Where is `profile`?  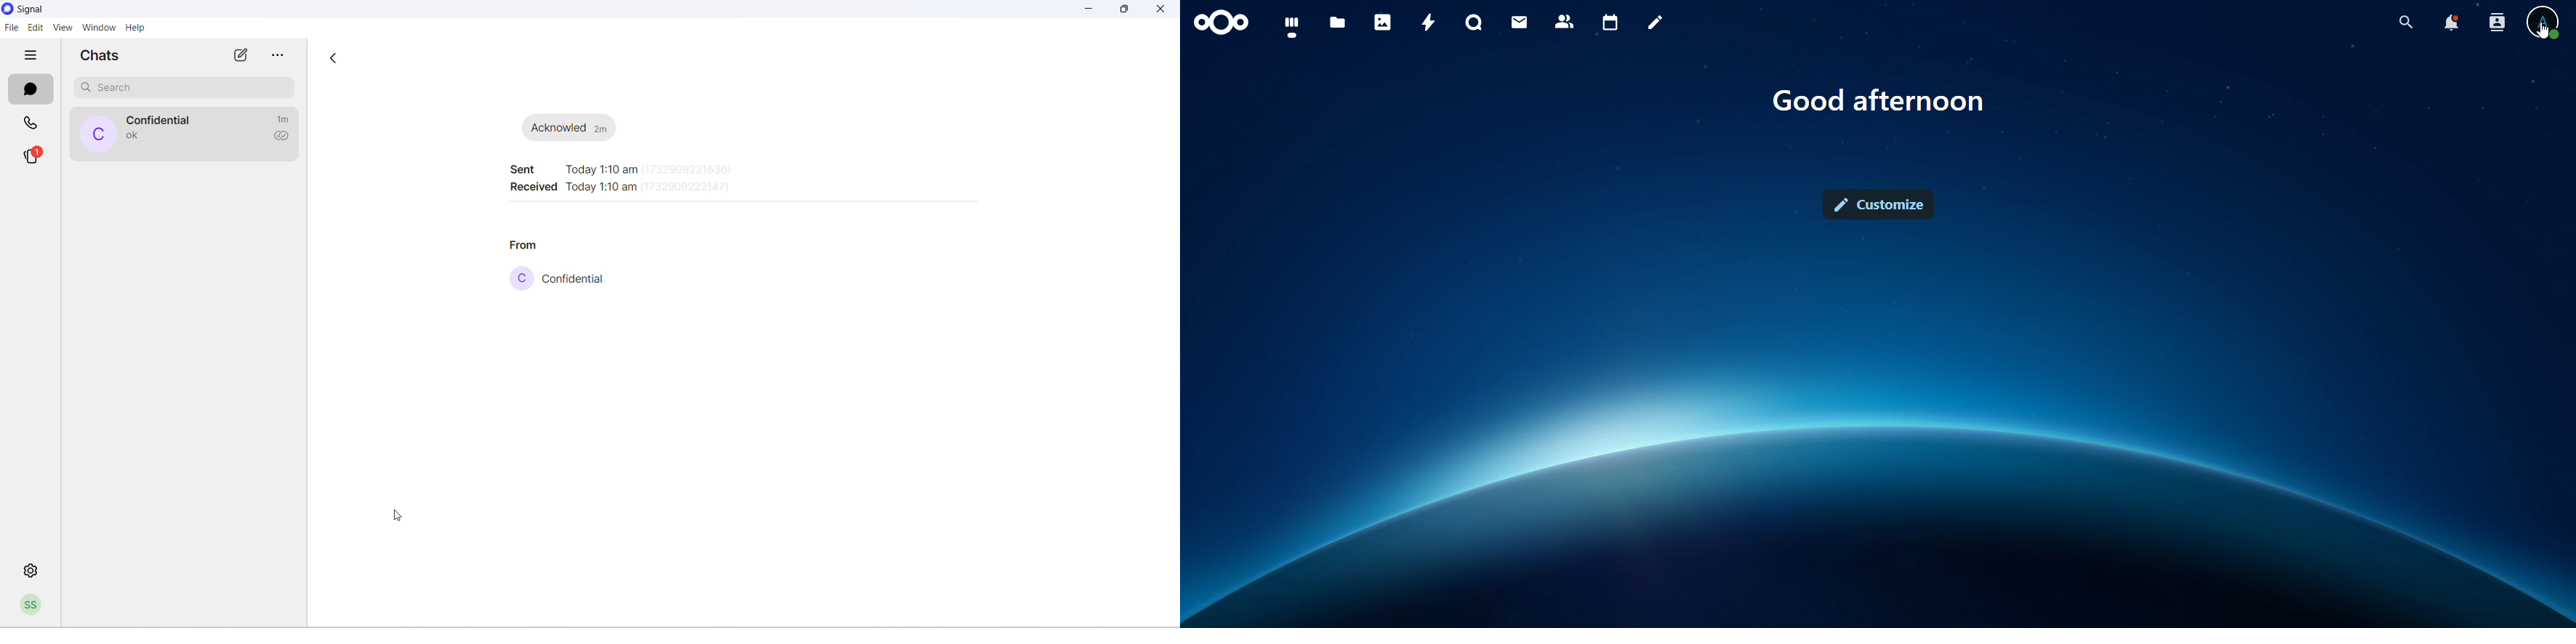 profile is located at coordinates (31, 606).